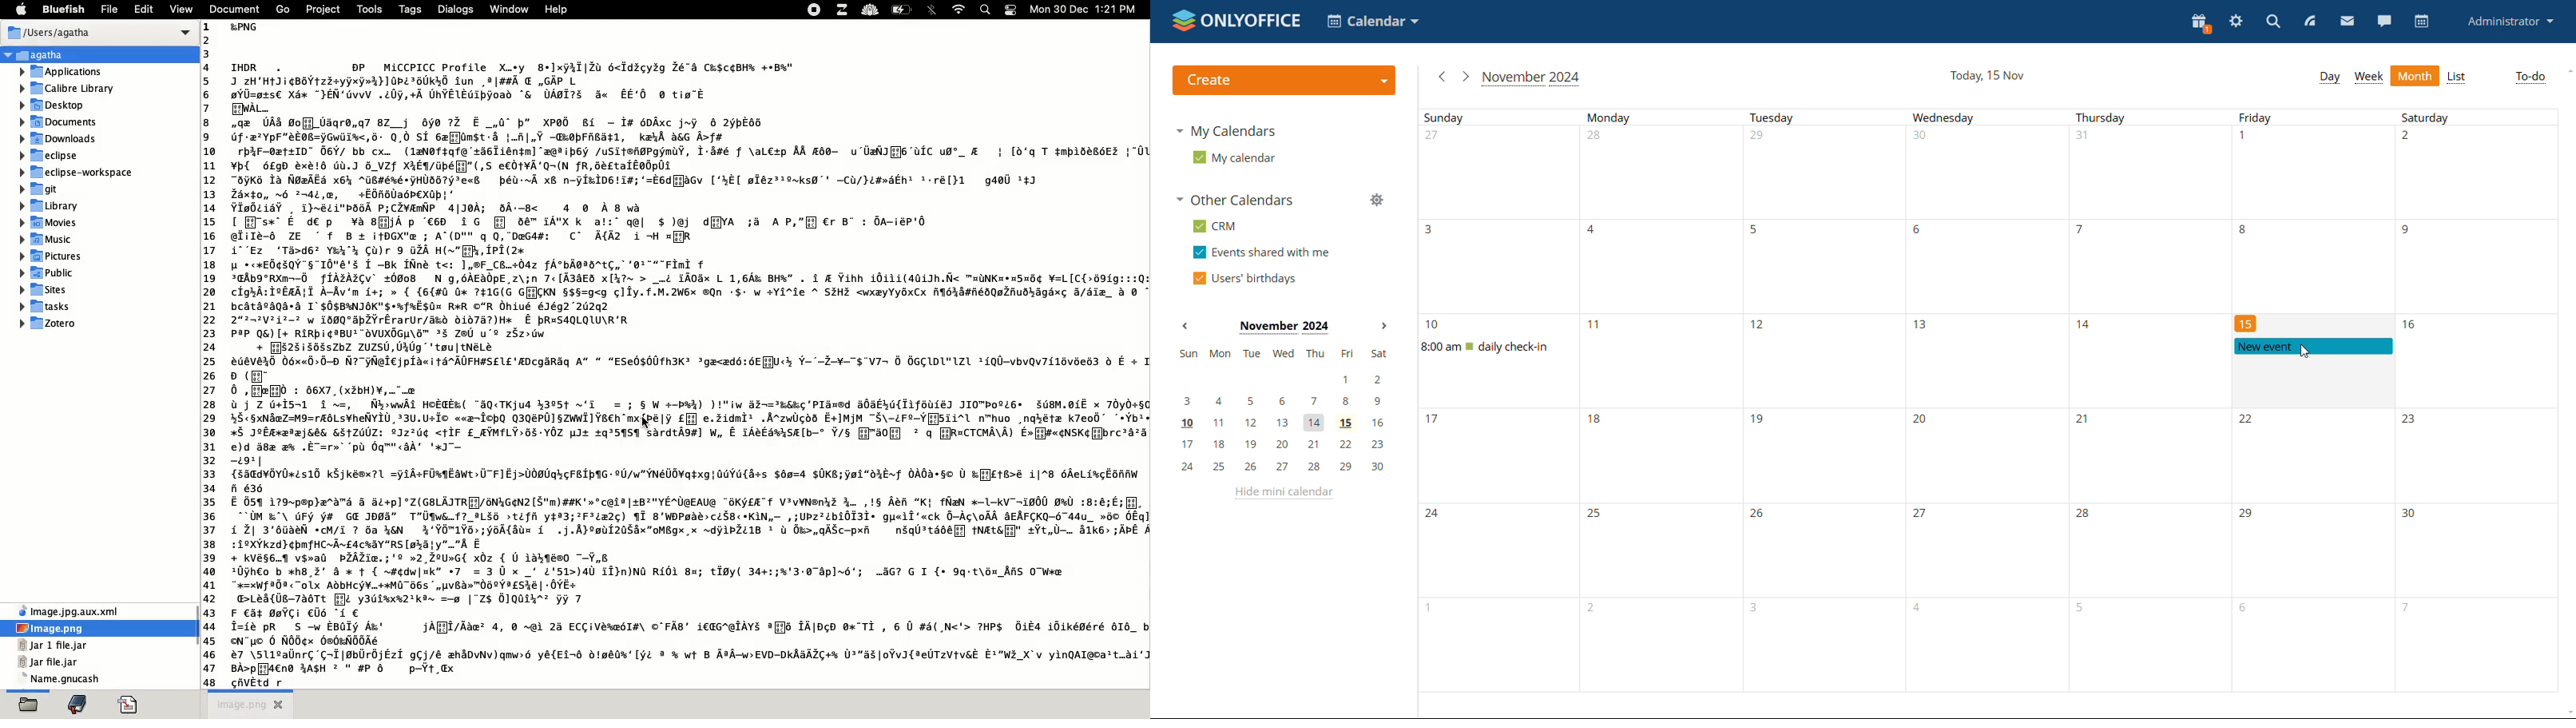  I want to click on Number, so click(2085, 325).